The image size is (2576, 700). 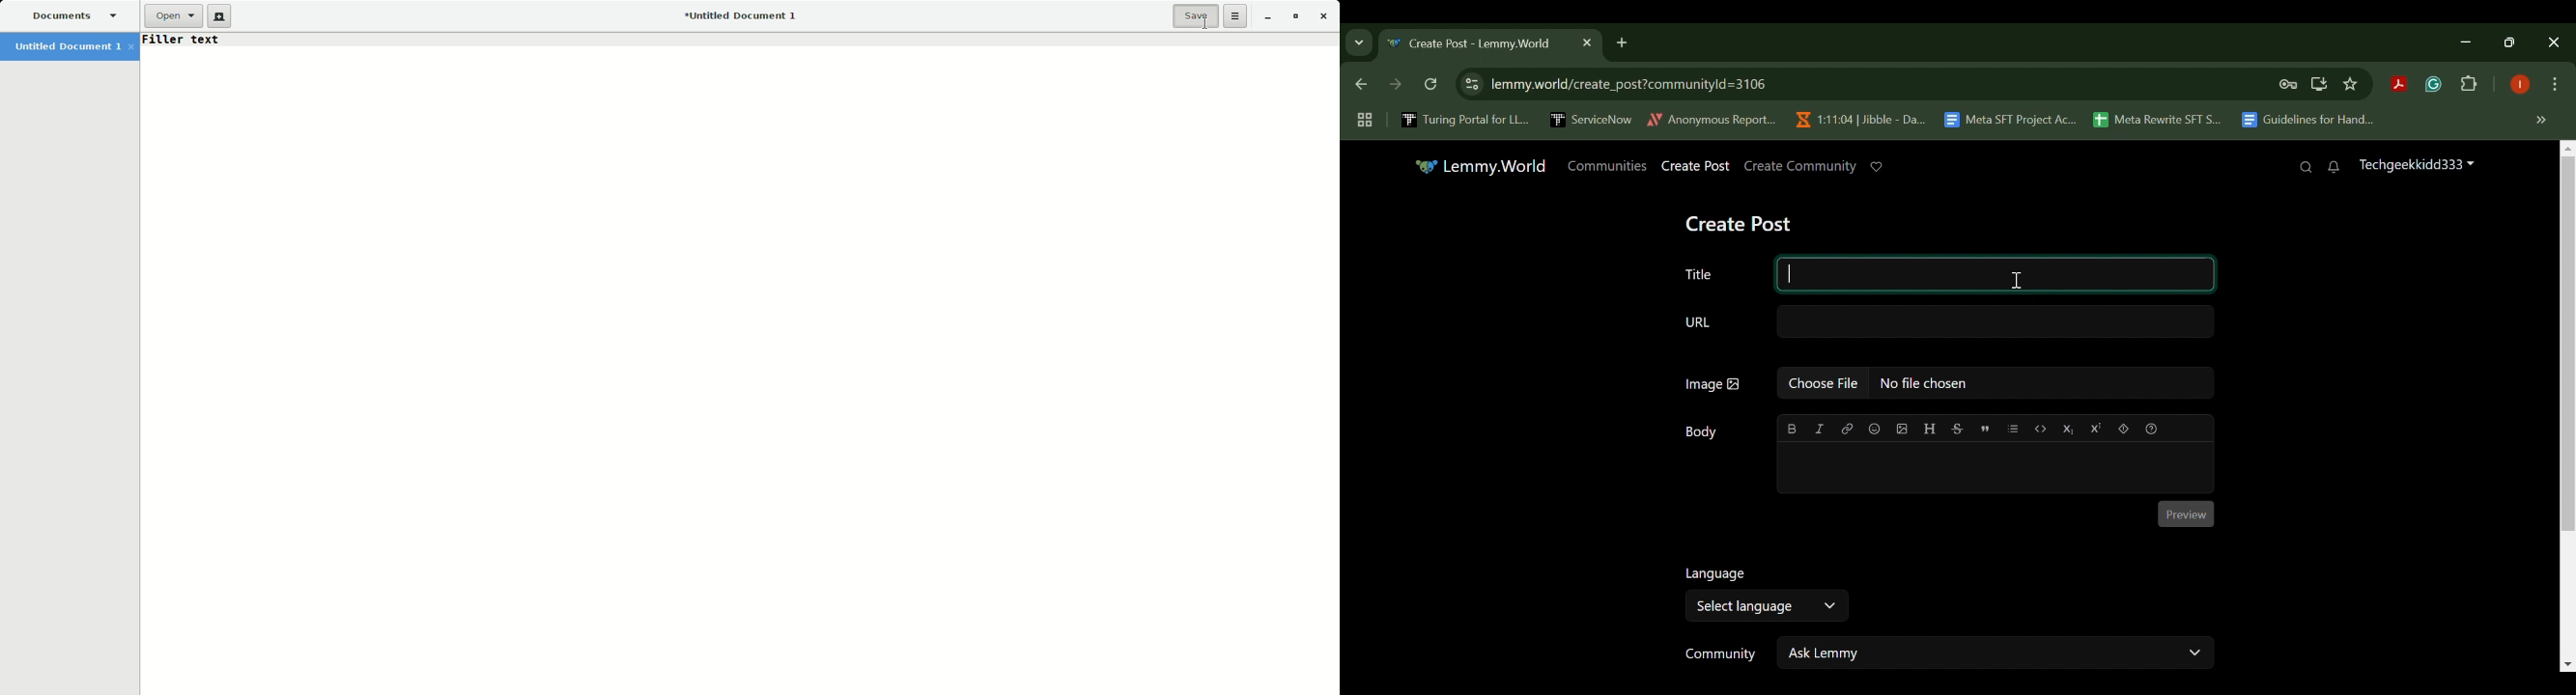 I want to click on Minimize, so click(x=1265, y=17).